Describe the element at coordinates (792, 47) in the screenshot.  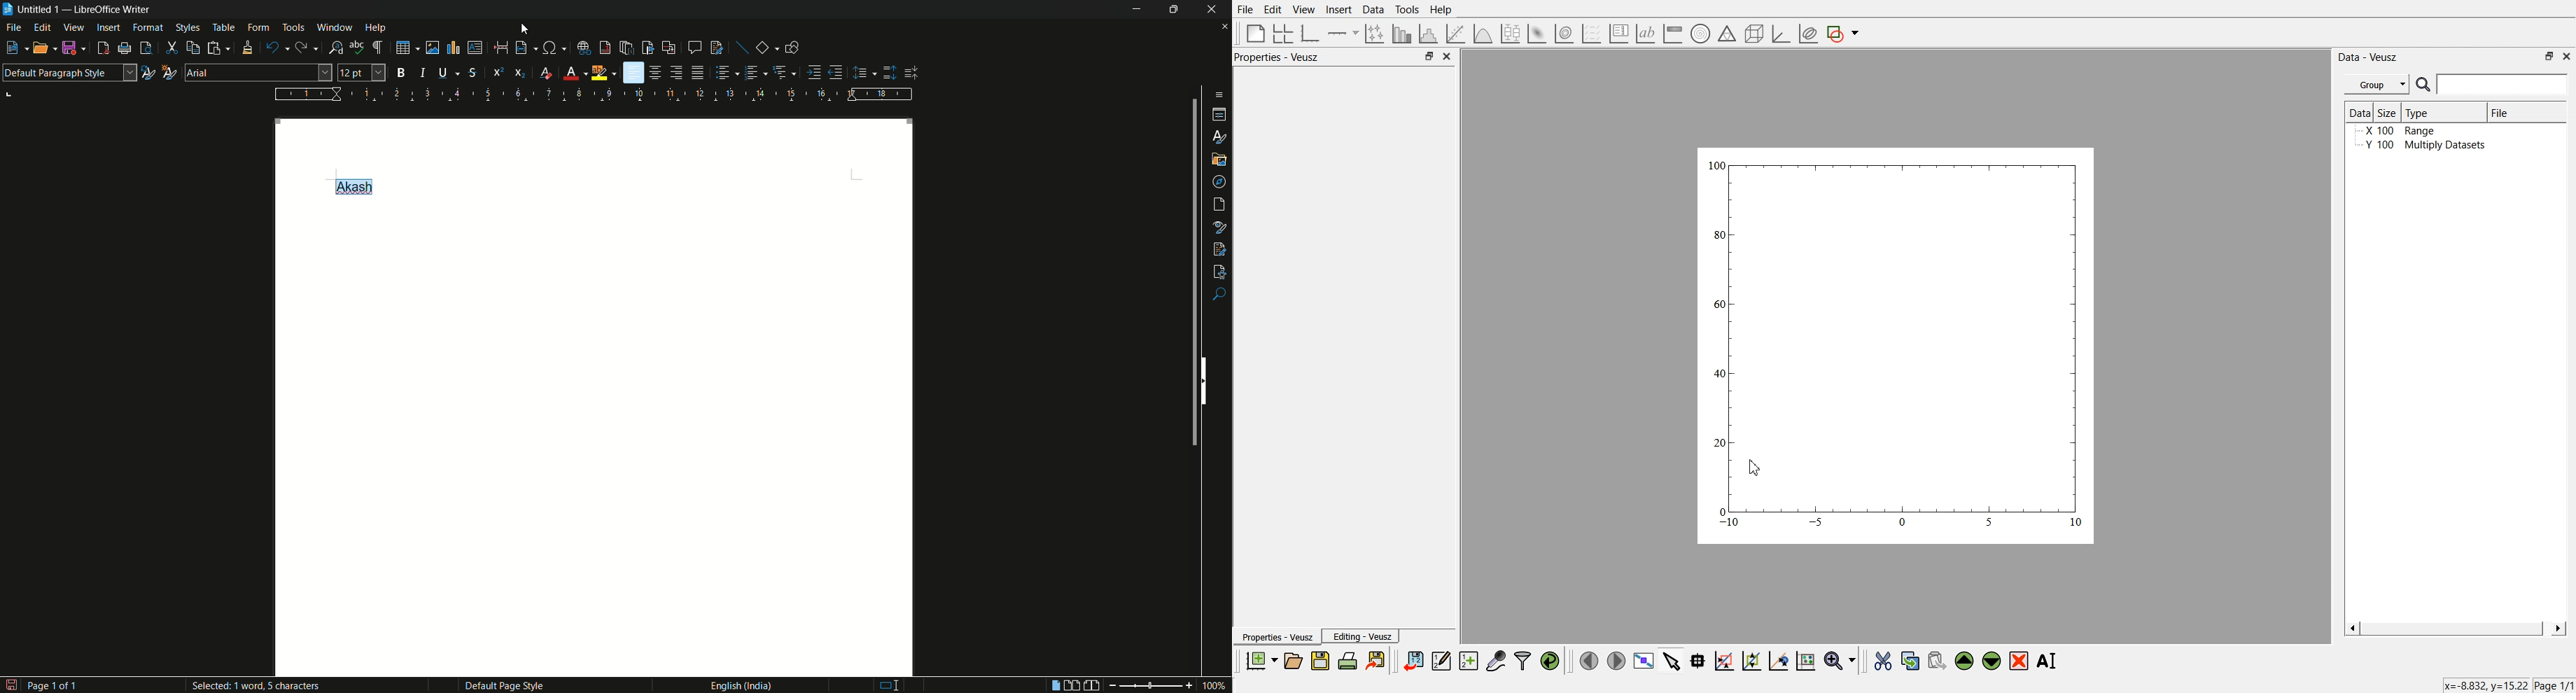
I see `show draw functions` at that location.